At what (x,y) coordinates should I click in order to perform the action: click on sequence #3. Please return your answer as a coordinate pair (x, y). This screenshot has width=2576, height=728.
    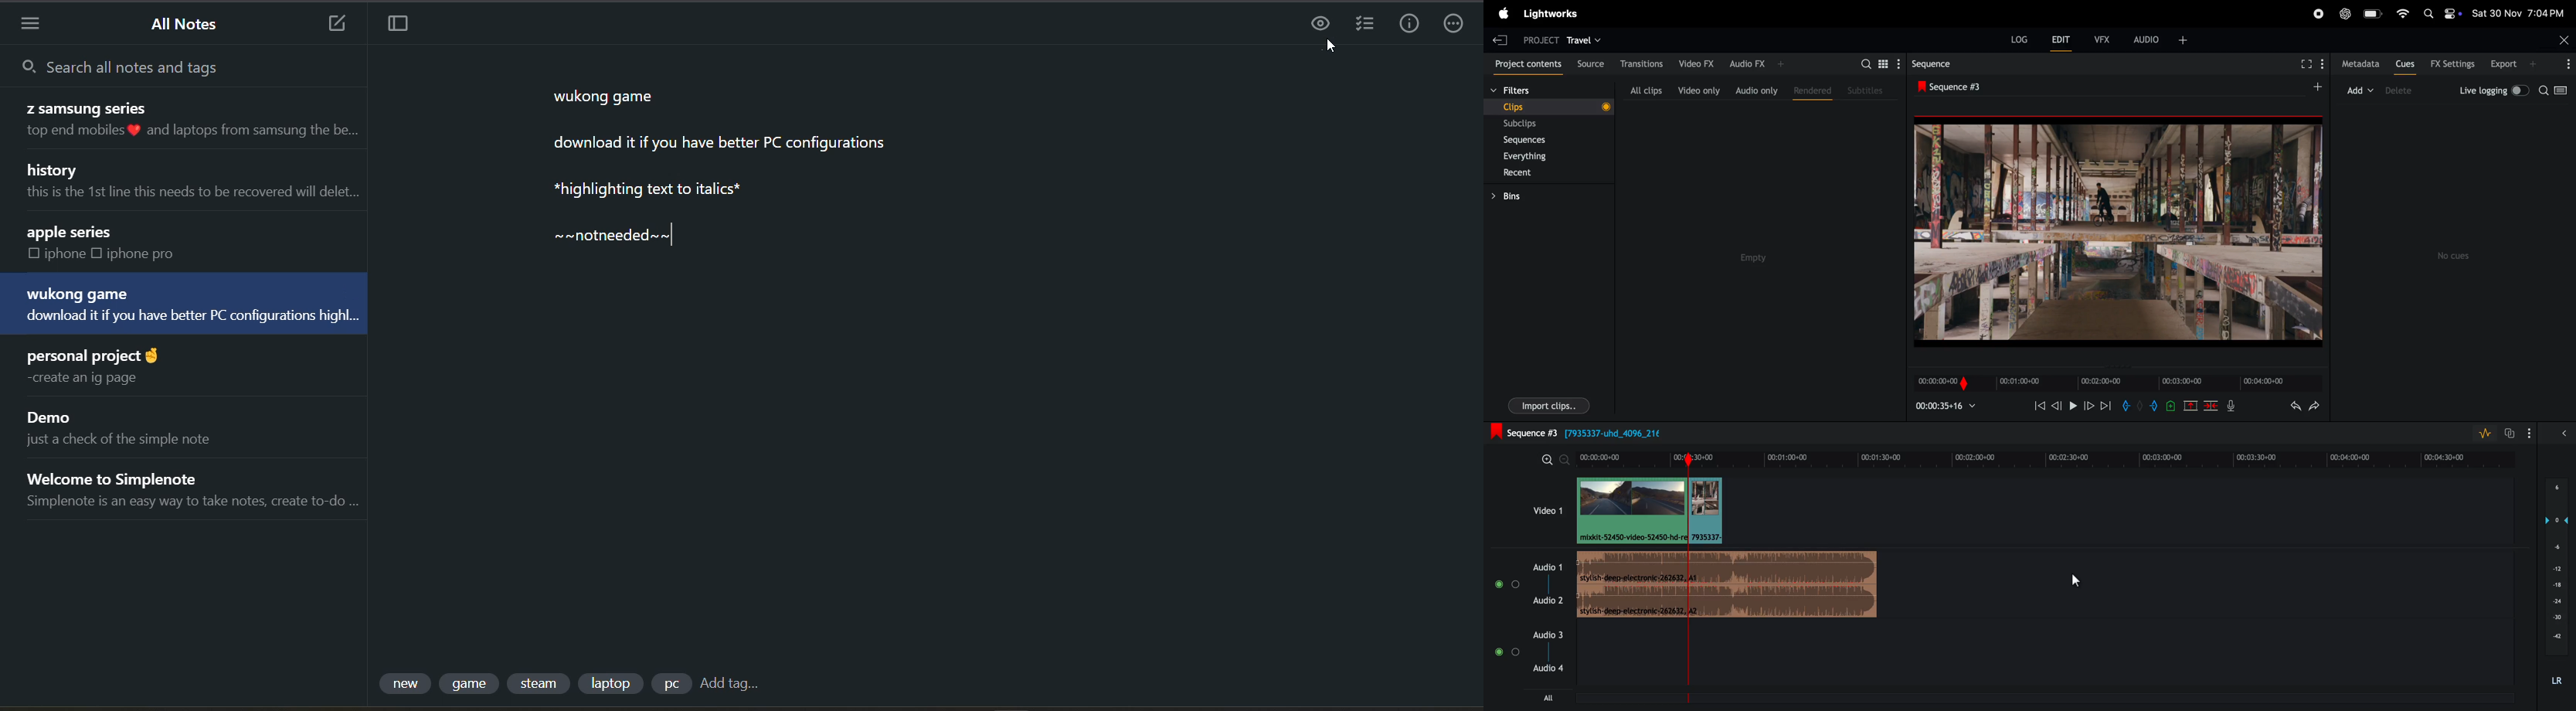
    Looking at the image, I should click on (1960, 84).